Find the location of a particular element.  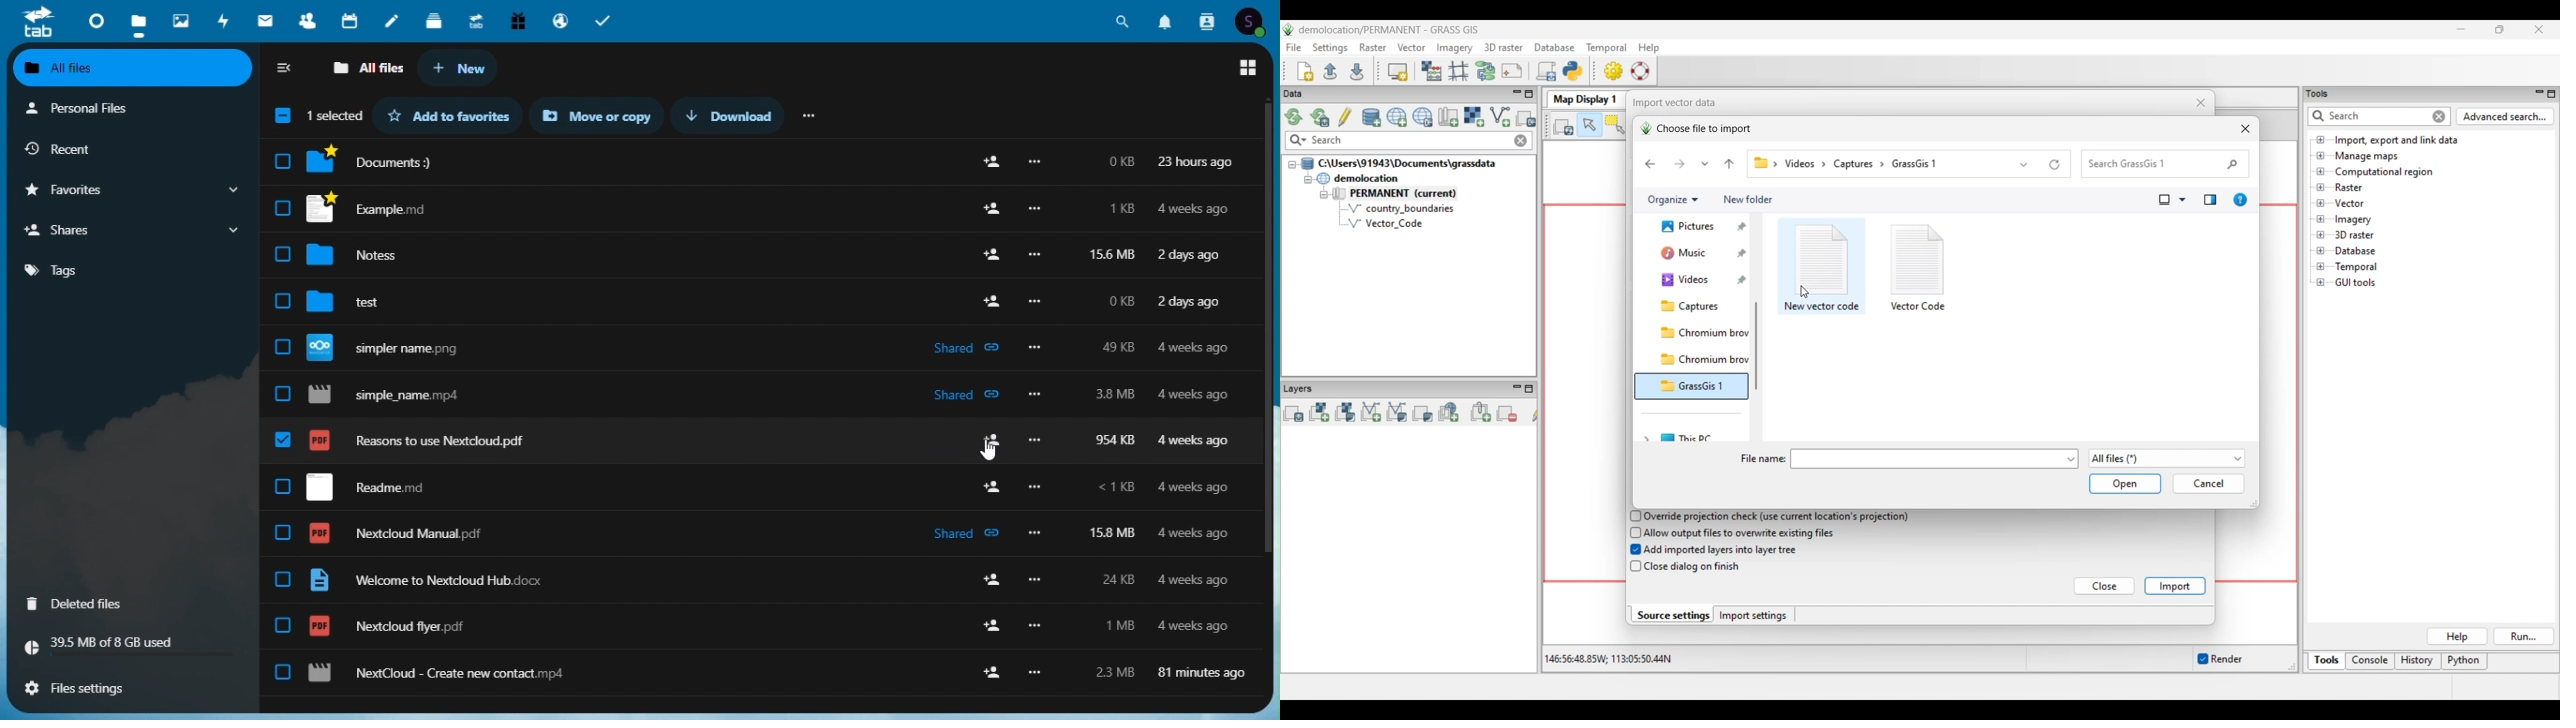

simpler name.png is located at coordinates (399, 347).